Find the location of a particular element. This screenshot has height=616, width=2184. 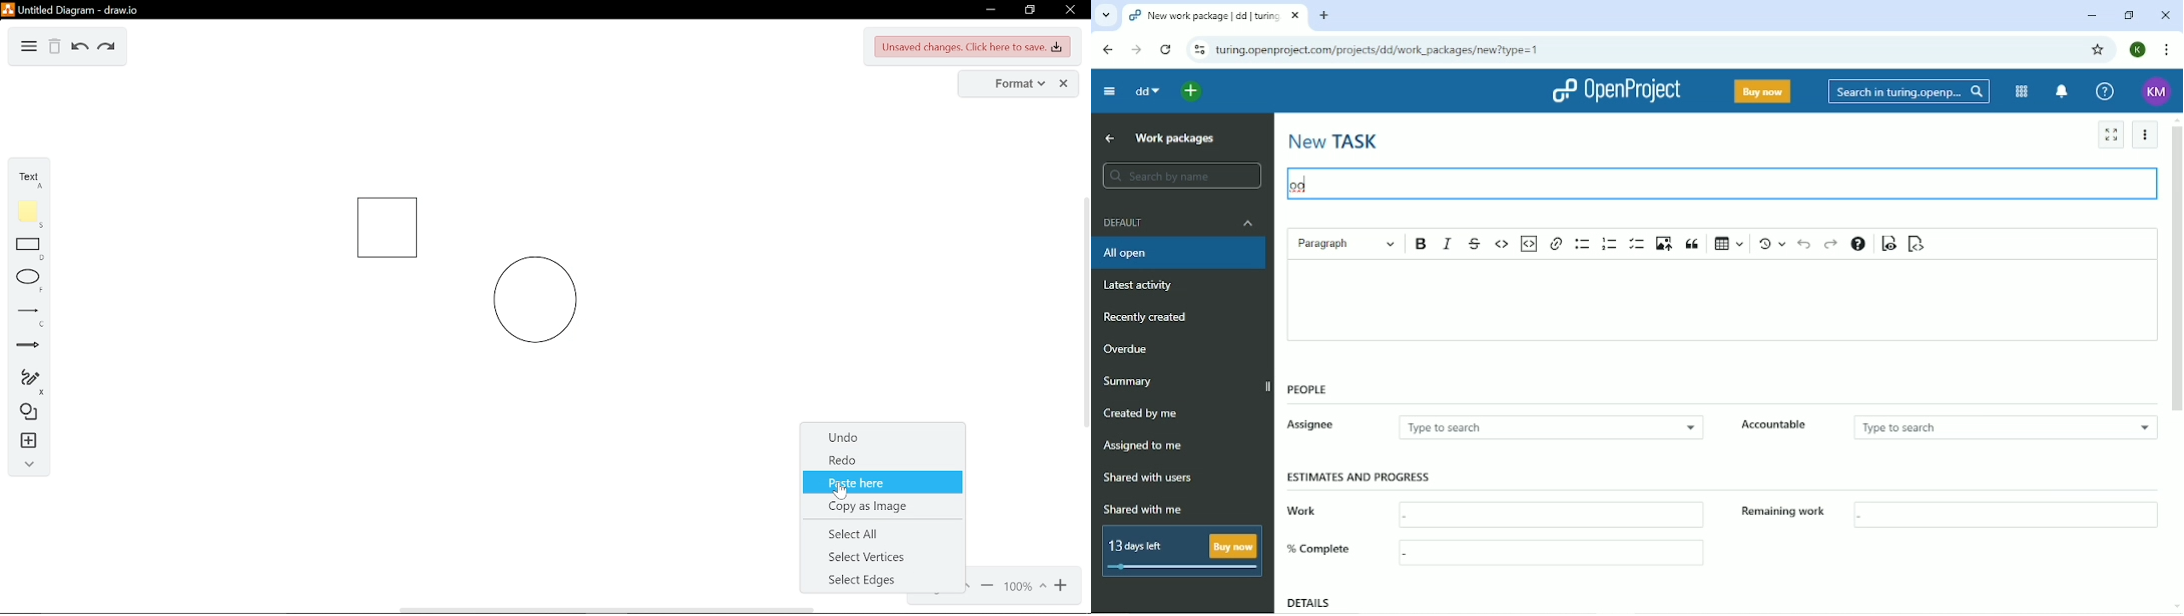

Created by me is located at coordinates (1140, 414).